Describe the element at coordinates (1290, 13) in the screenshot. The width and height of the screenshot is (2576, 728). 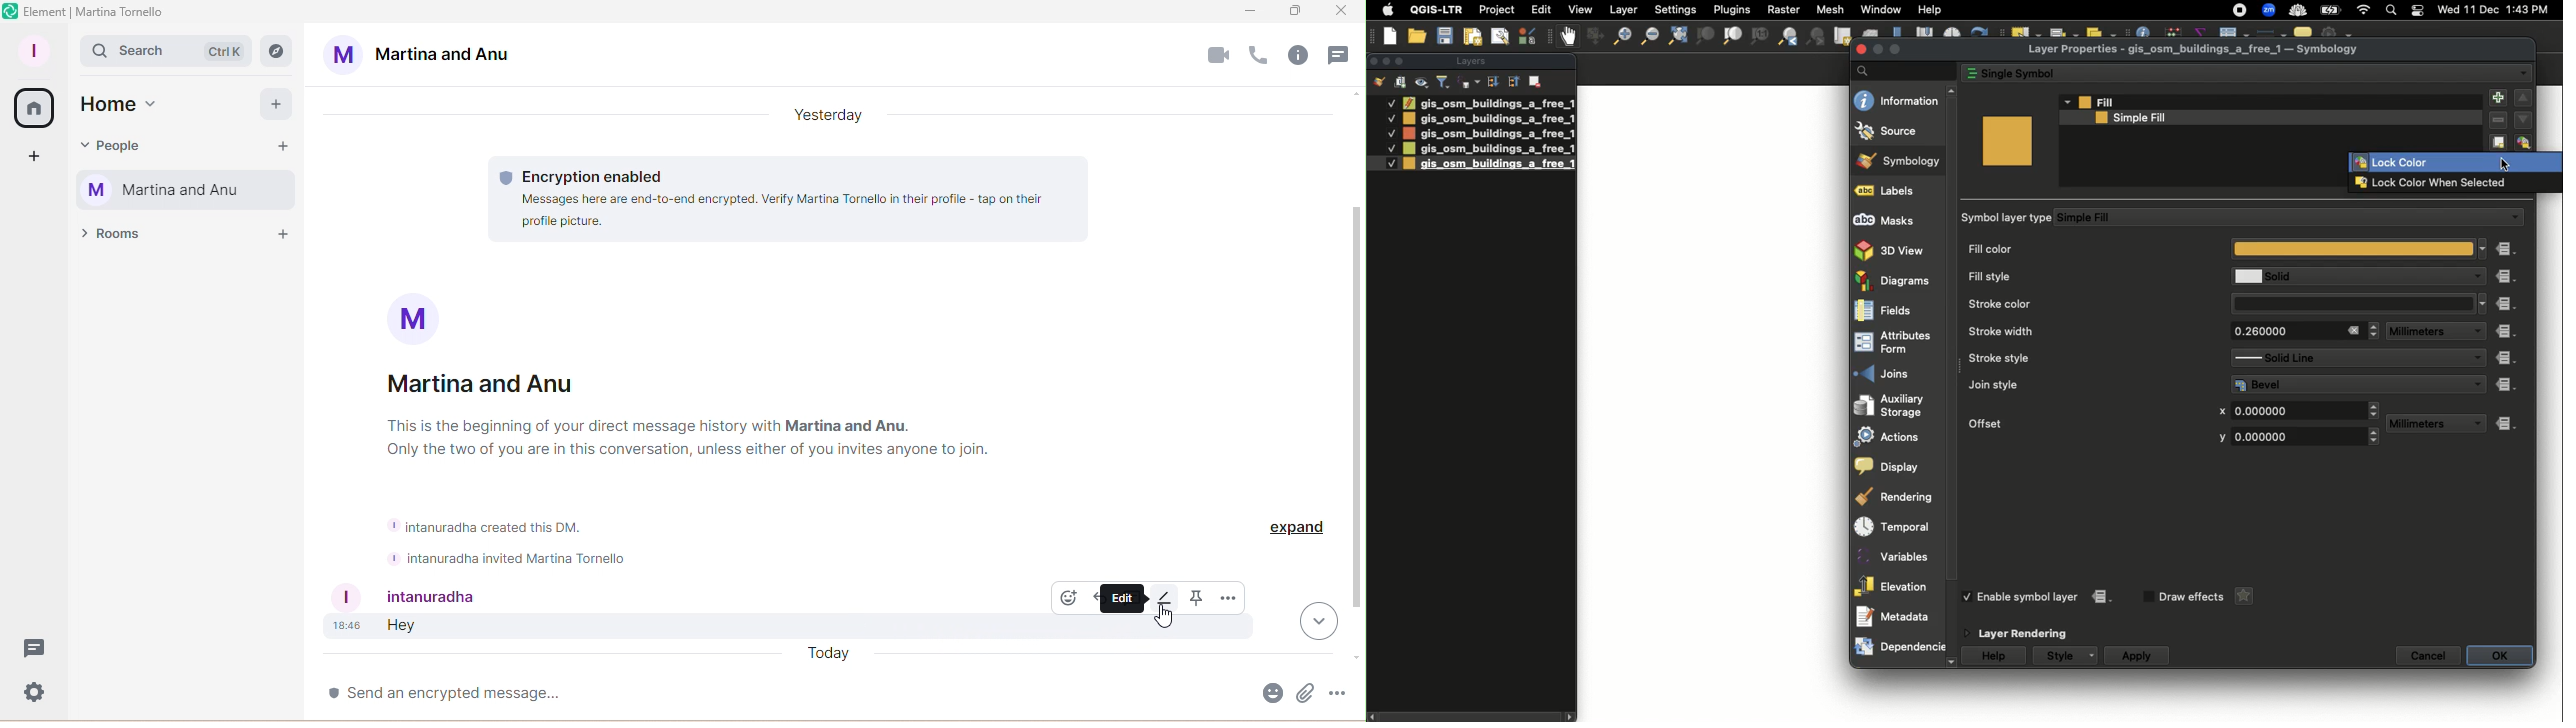
I see `Maximize` at that location.